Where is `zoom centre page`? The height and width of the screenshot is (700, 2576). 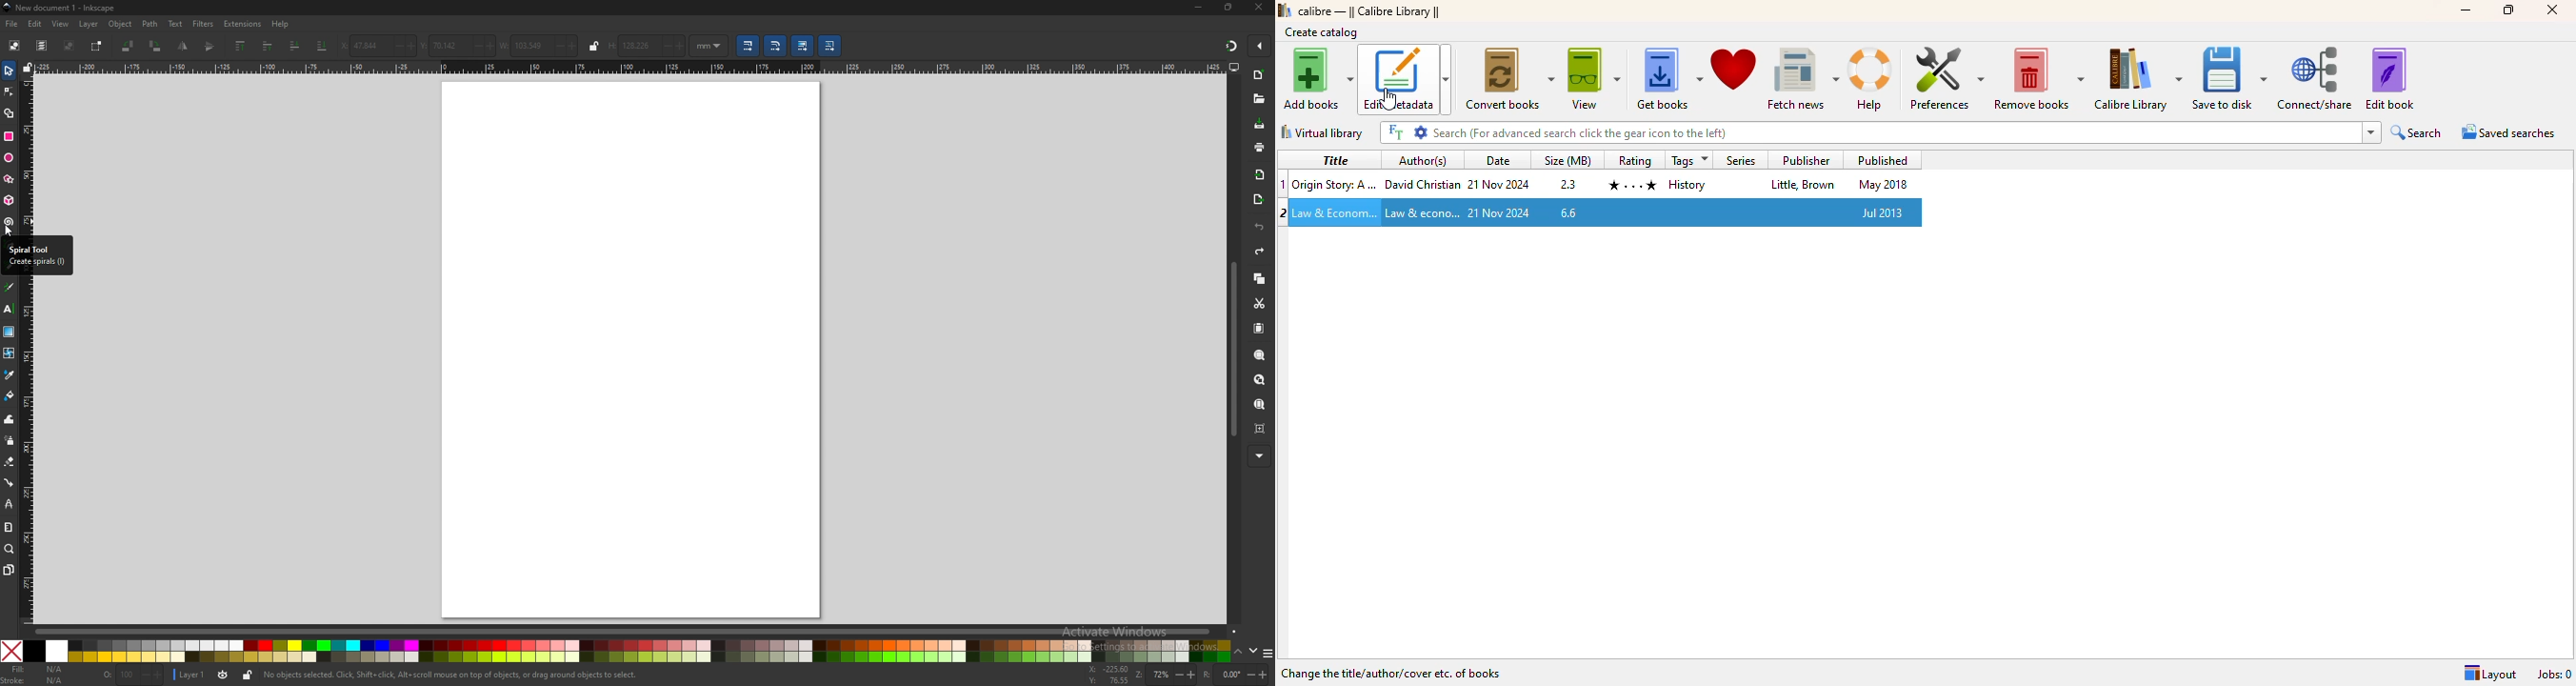
zoom centre page is located at coordinates (1260, 428).